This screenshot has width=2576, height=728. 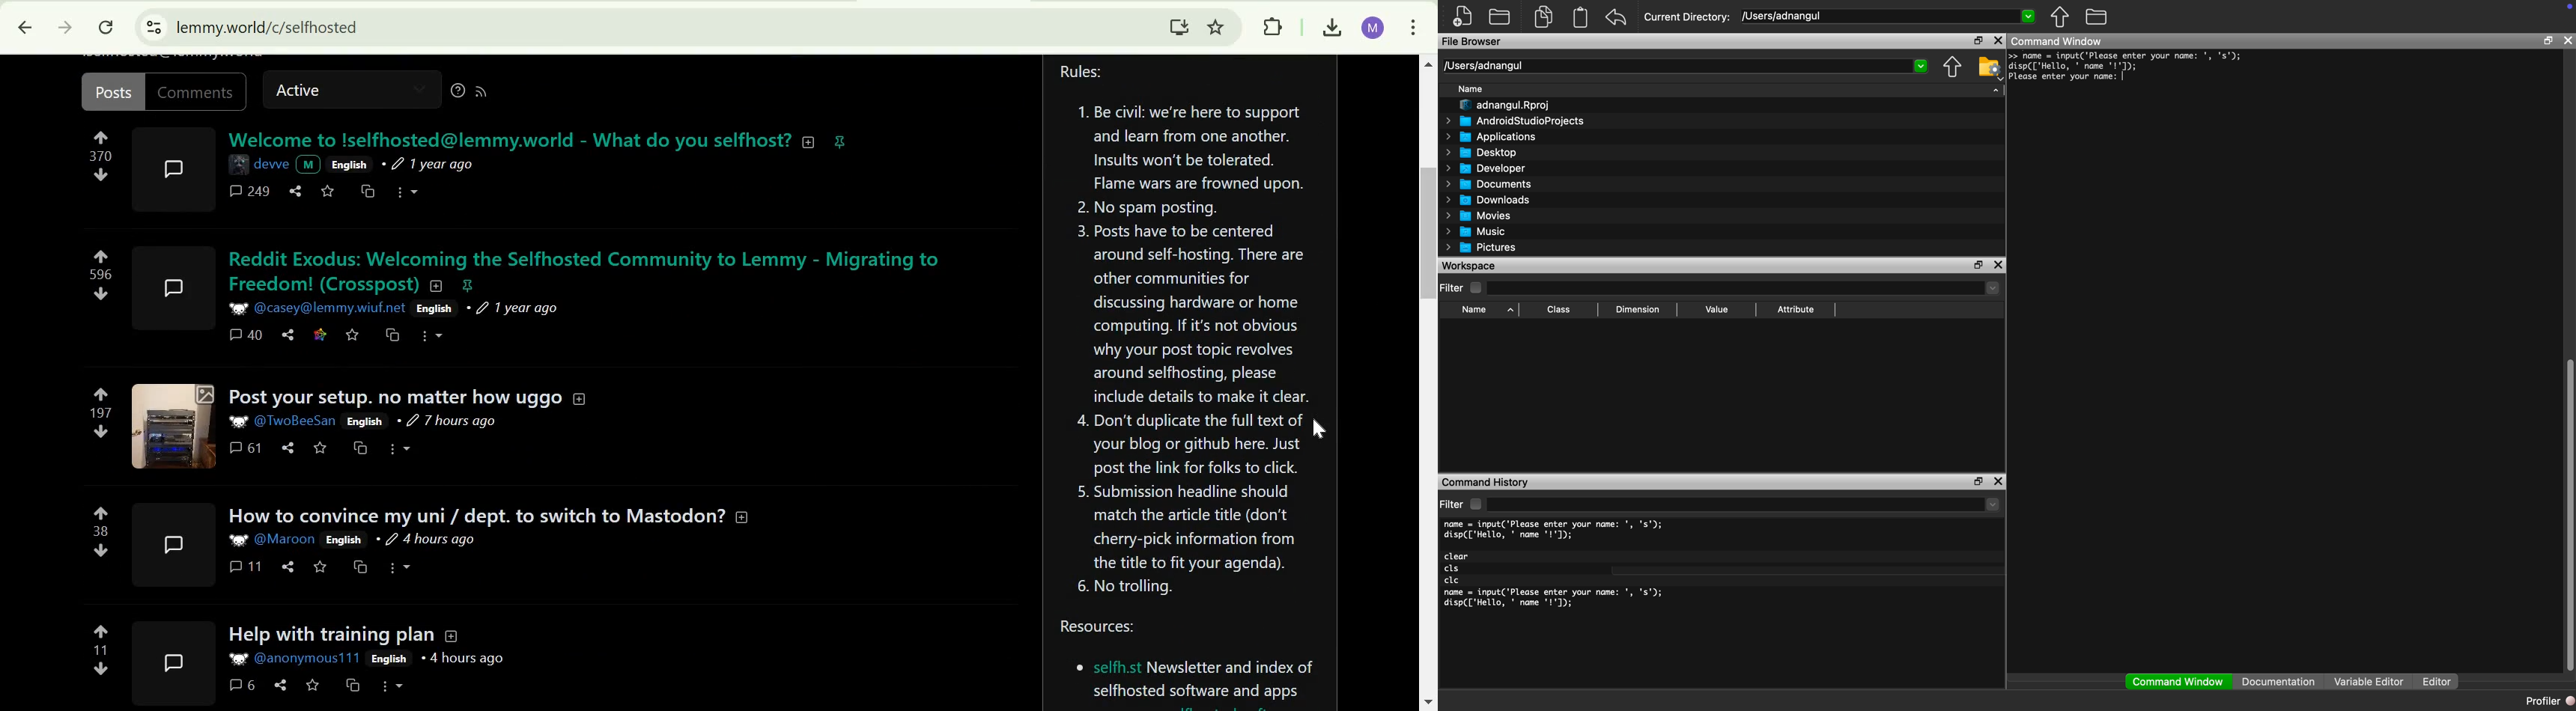 What do you see at coordinates (744, 515) in the screenshot?
I see `collapse` at bounding box center [744, 515].